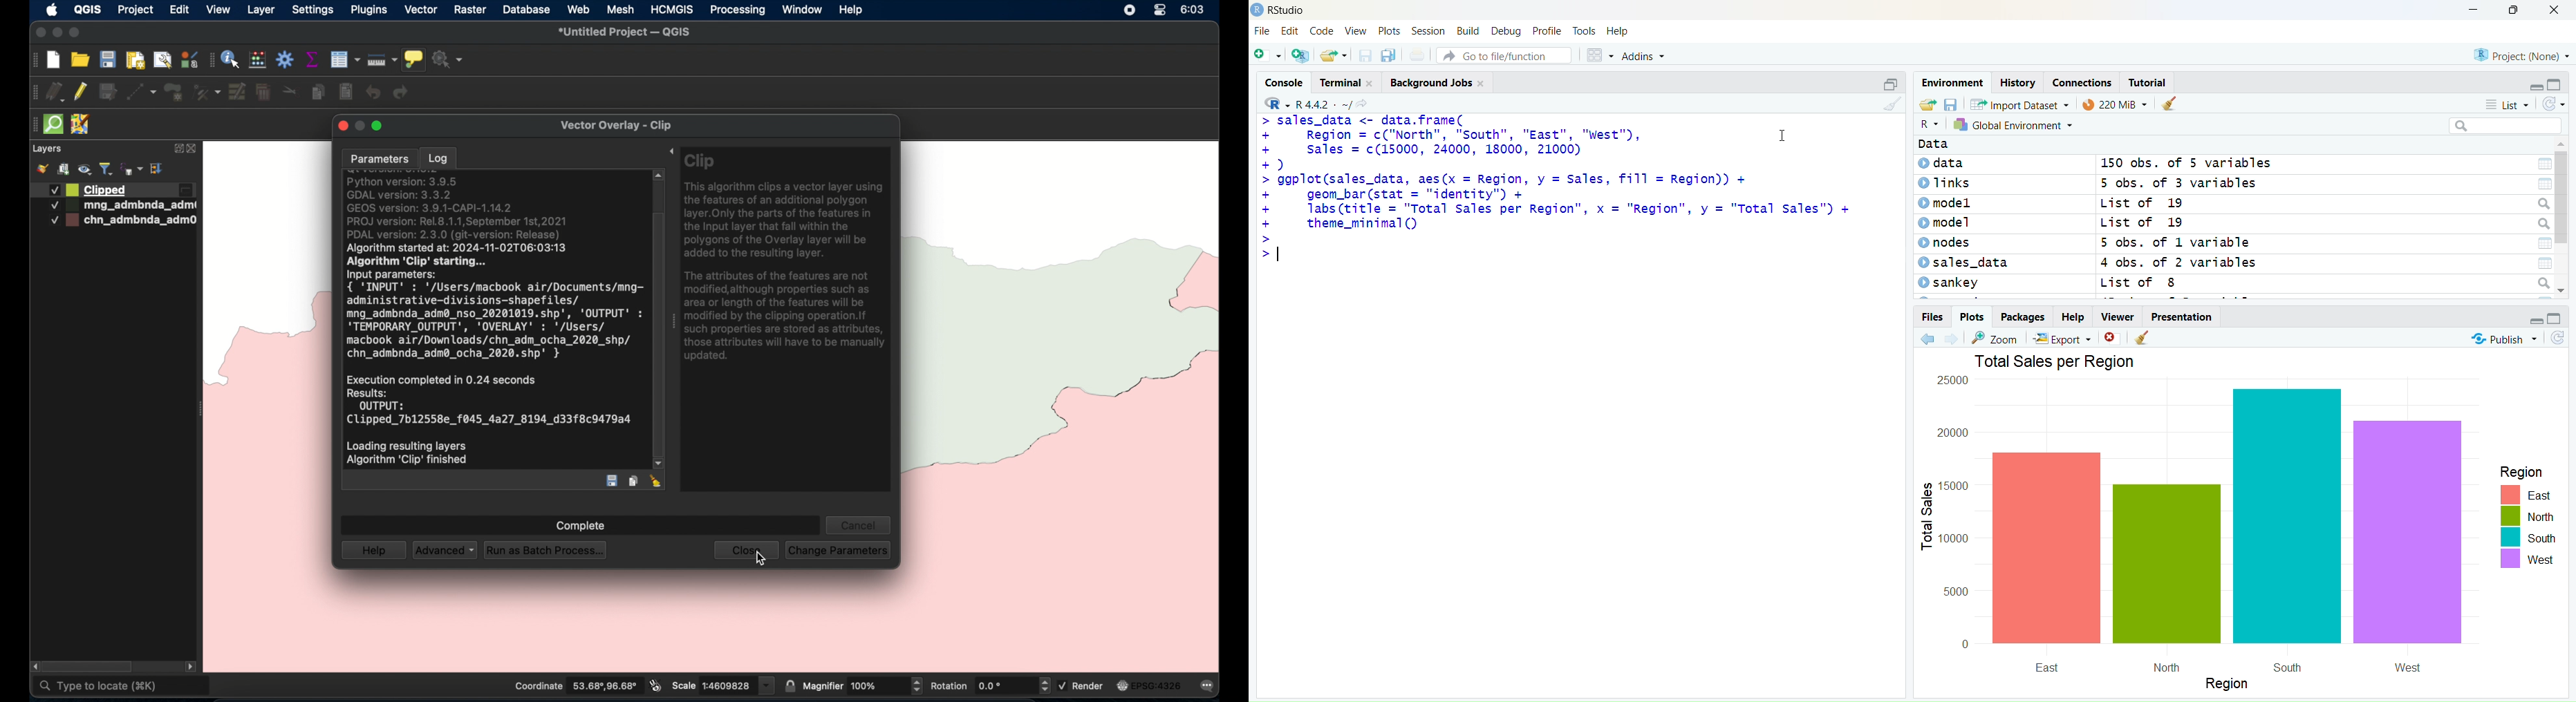 This screenshot has height=728, width=2576. What do you see at coordinates (723, 684) in the screenshot?
I see `scale` at bounding box center [723, 684].